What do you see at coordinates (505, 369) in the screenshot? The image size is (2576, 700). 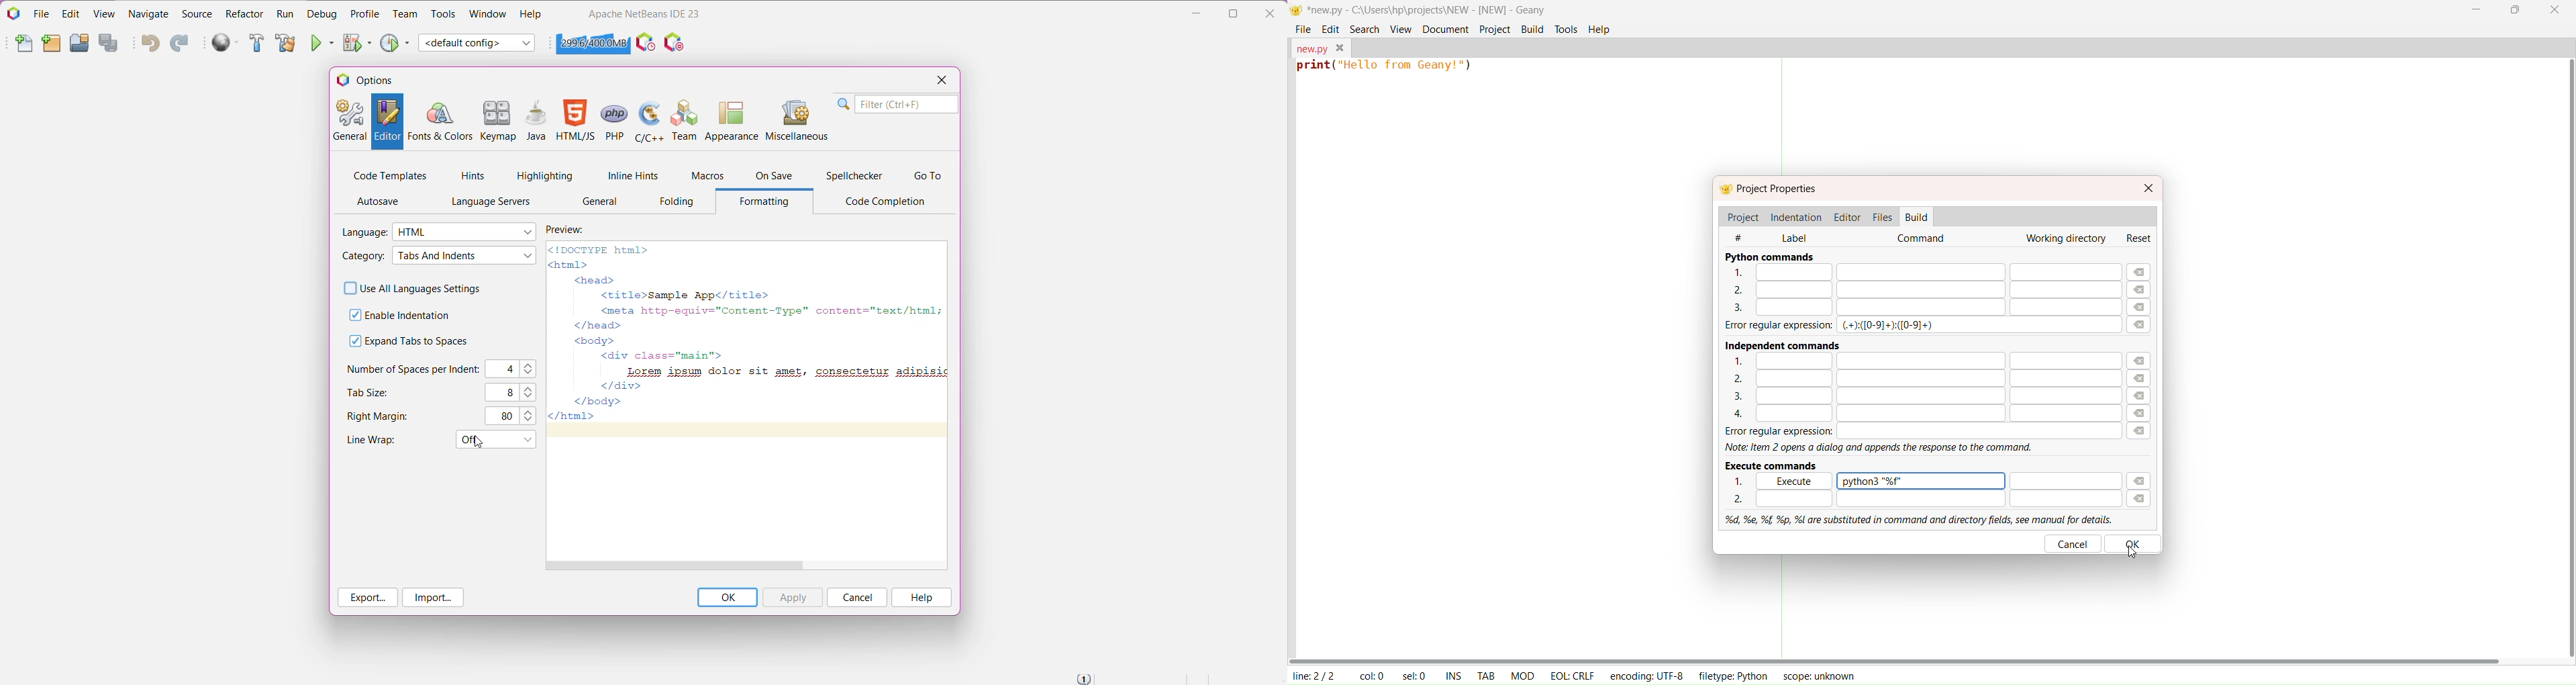 I see `C4` at bounding box center [505, 369].